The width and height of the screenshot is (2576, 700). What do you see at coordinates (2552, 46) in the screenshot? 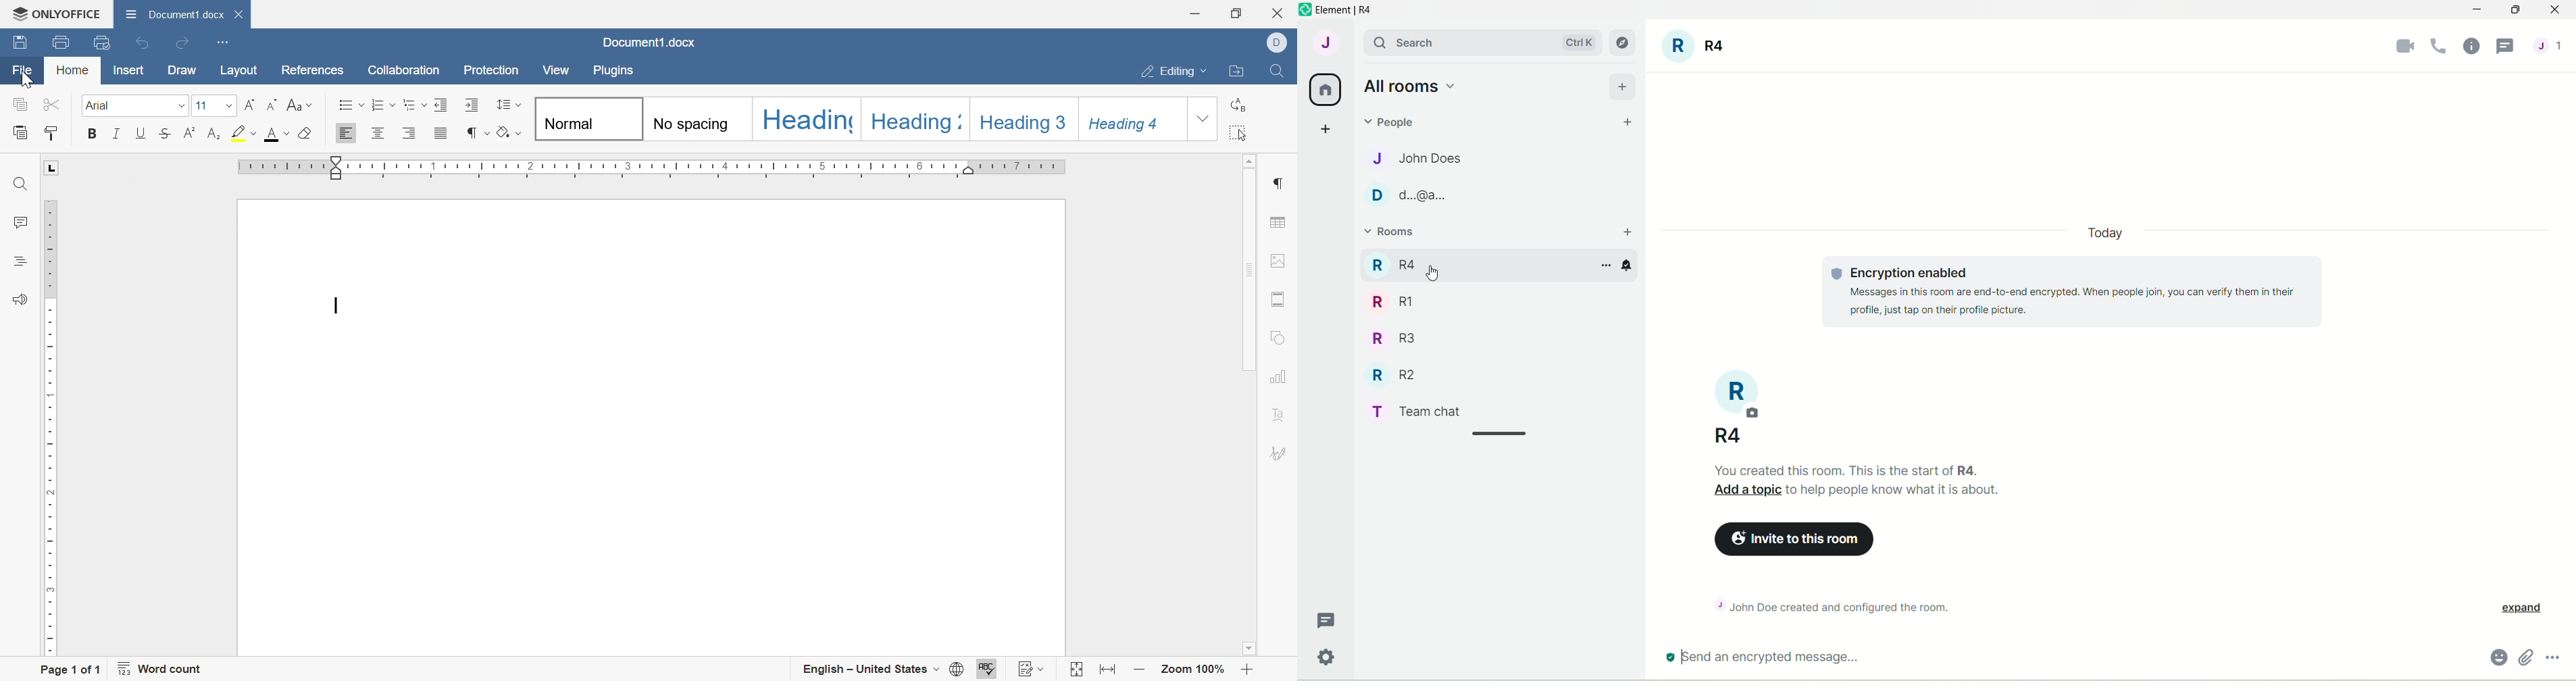
I see `people` at bounding box center [2552, 46].